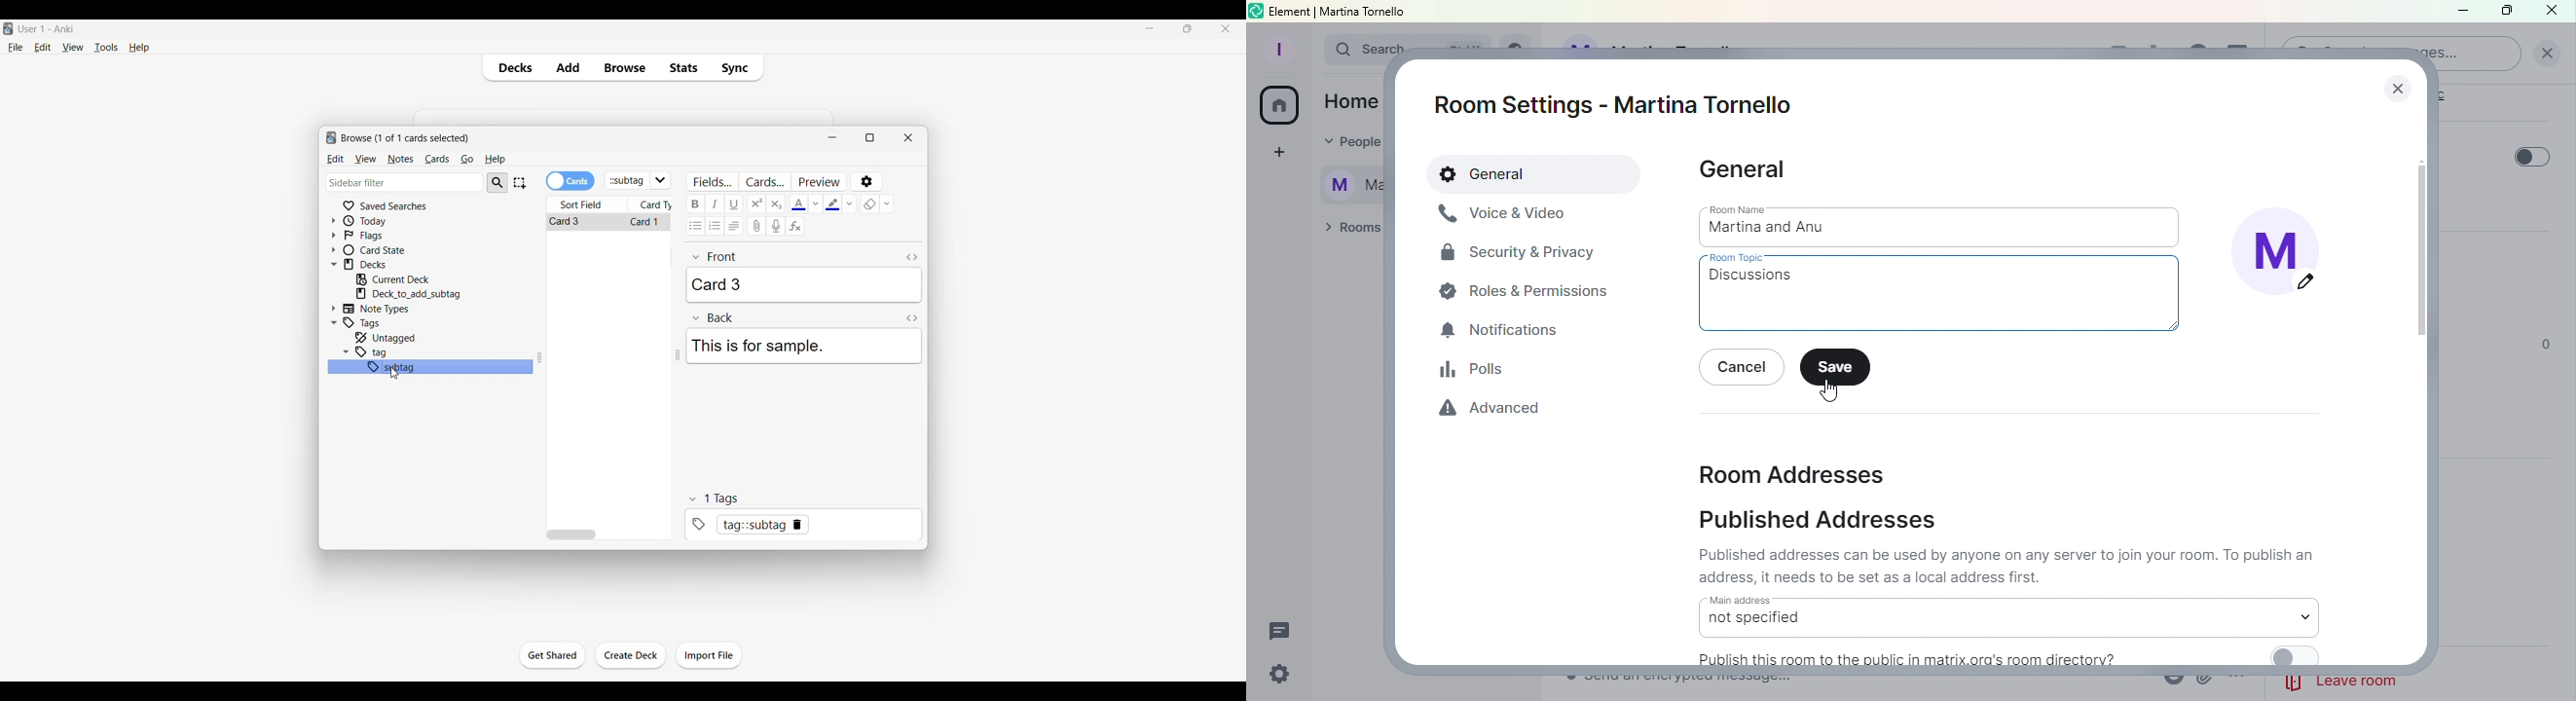 Image resolution: width=2576 pixels, height=728 pixels. I want to click on Close window, so click(909, 138).